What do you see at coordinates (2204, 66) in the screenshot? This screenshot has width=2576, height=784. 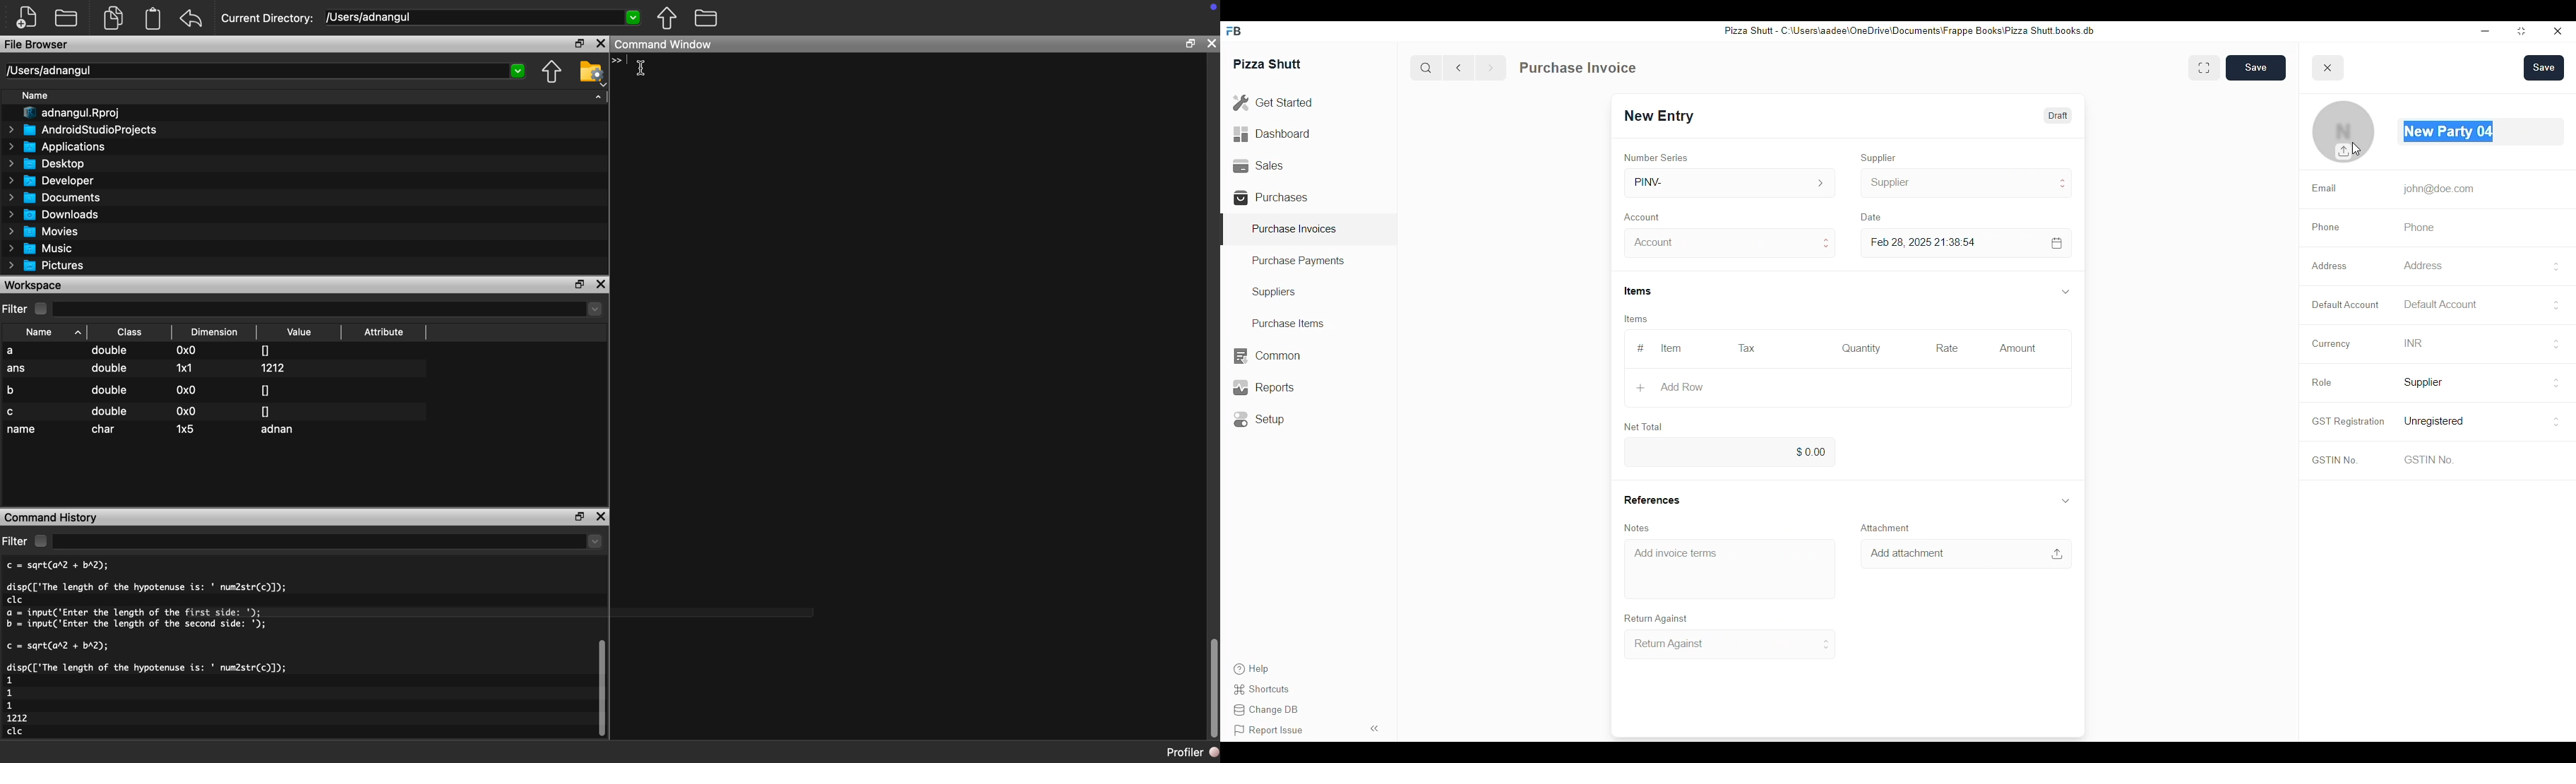 I see `enlarge` at bounding box center [2204, 66].